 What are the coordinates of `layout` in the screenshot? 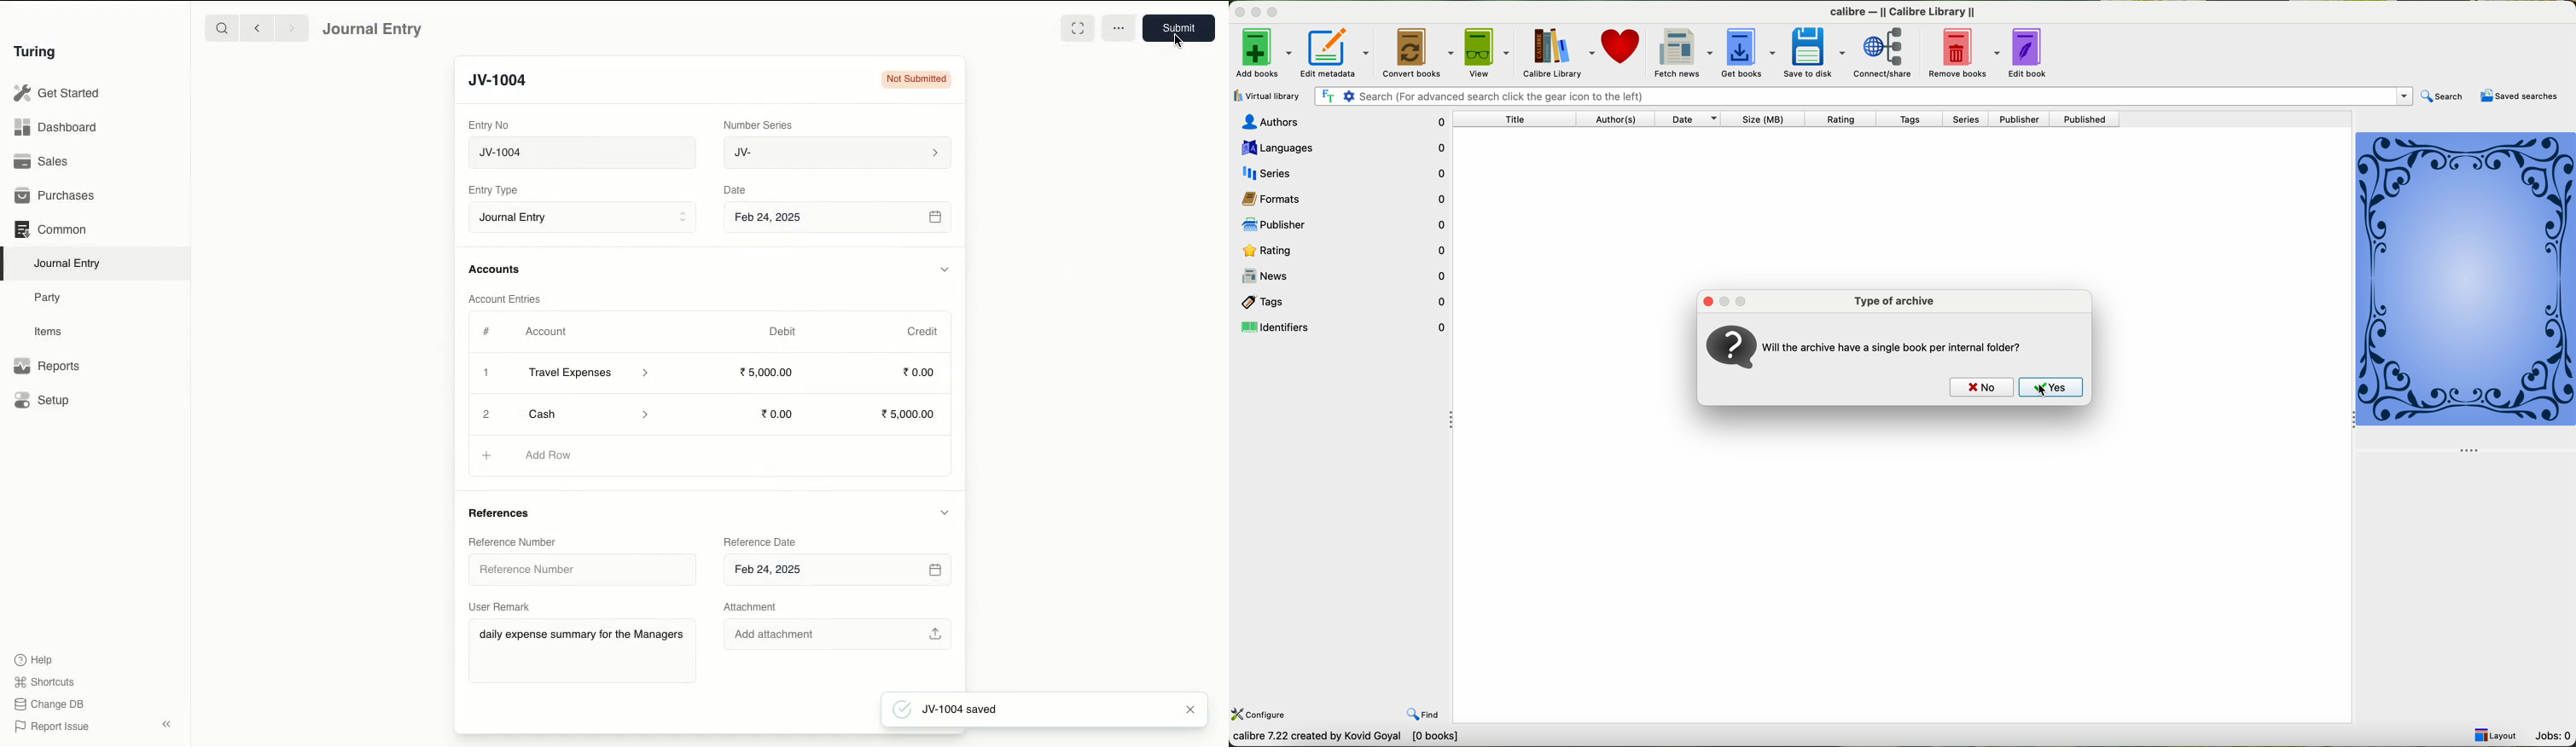 It's located at (2496, 735).